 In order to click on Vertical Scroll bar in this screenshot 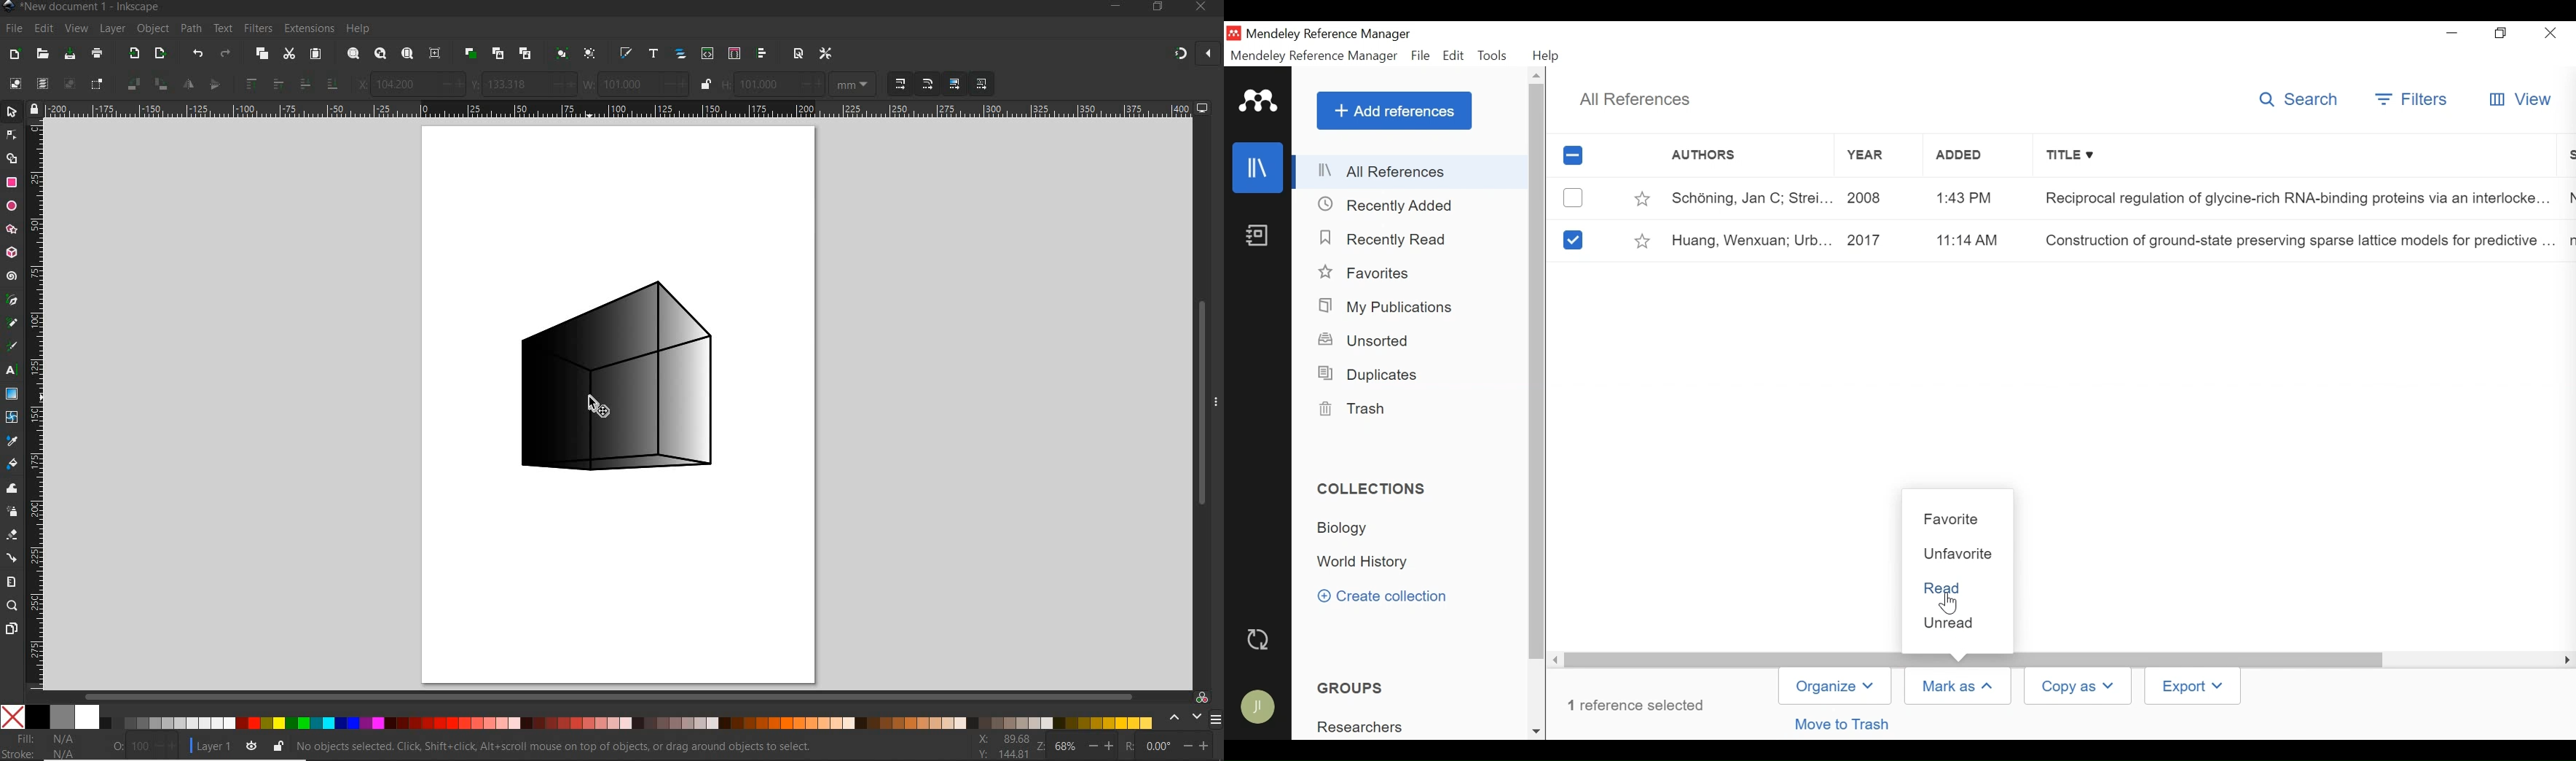, I will do `click(1977, 660)`.